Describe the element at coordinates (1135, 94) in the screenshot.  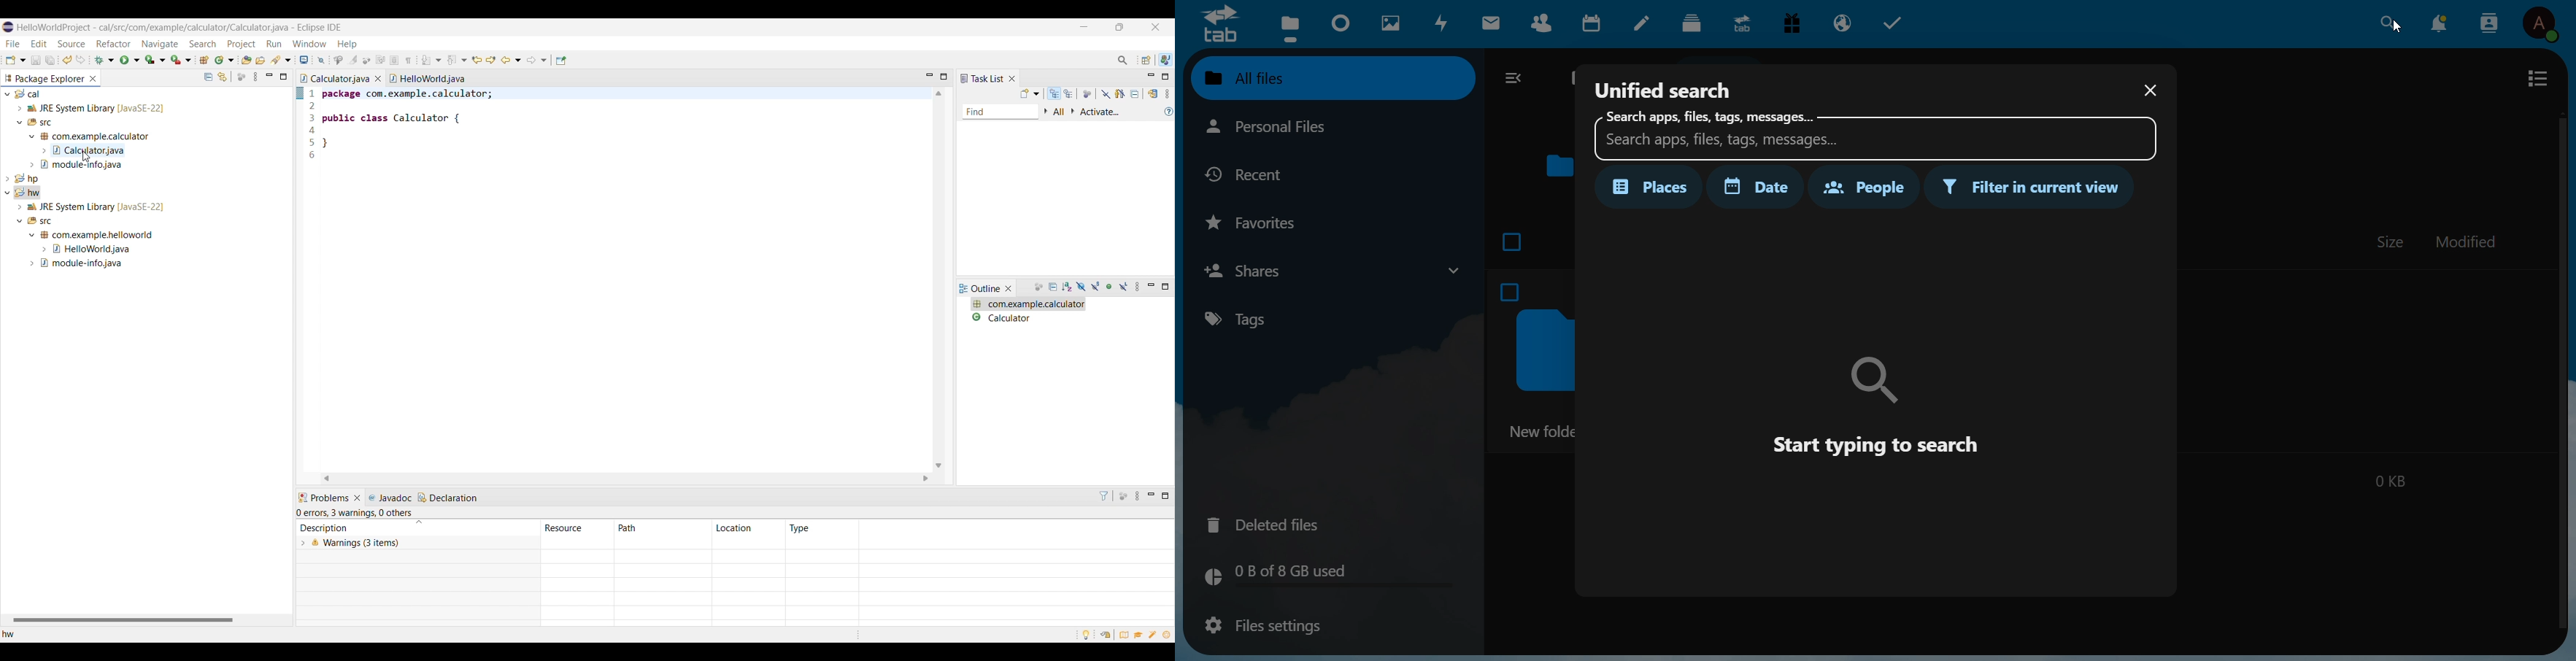
I see `Collapse all` at that location.